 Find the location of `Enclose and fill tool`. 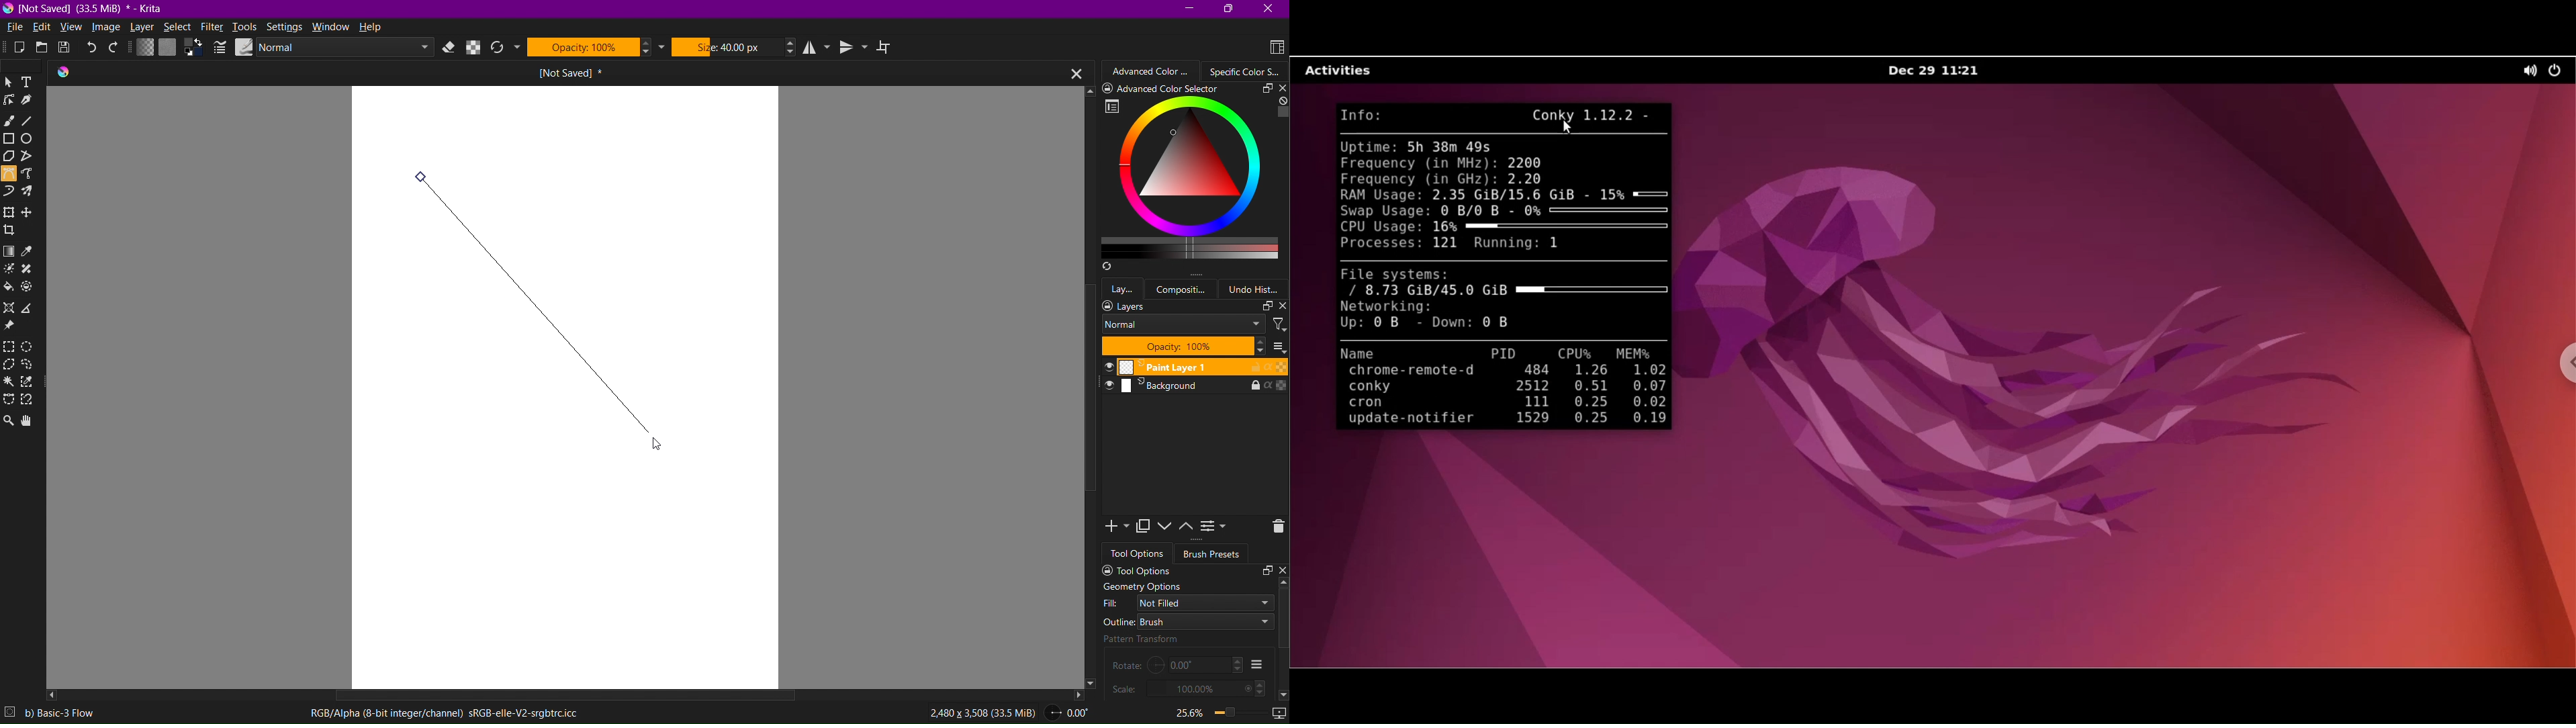

Enclose and fill tool is located at coordinates (32, 289).